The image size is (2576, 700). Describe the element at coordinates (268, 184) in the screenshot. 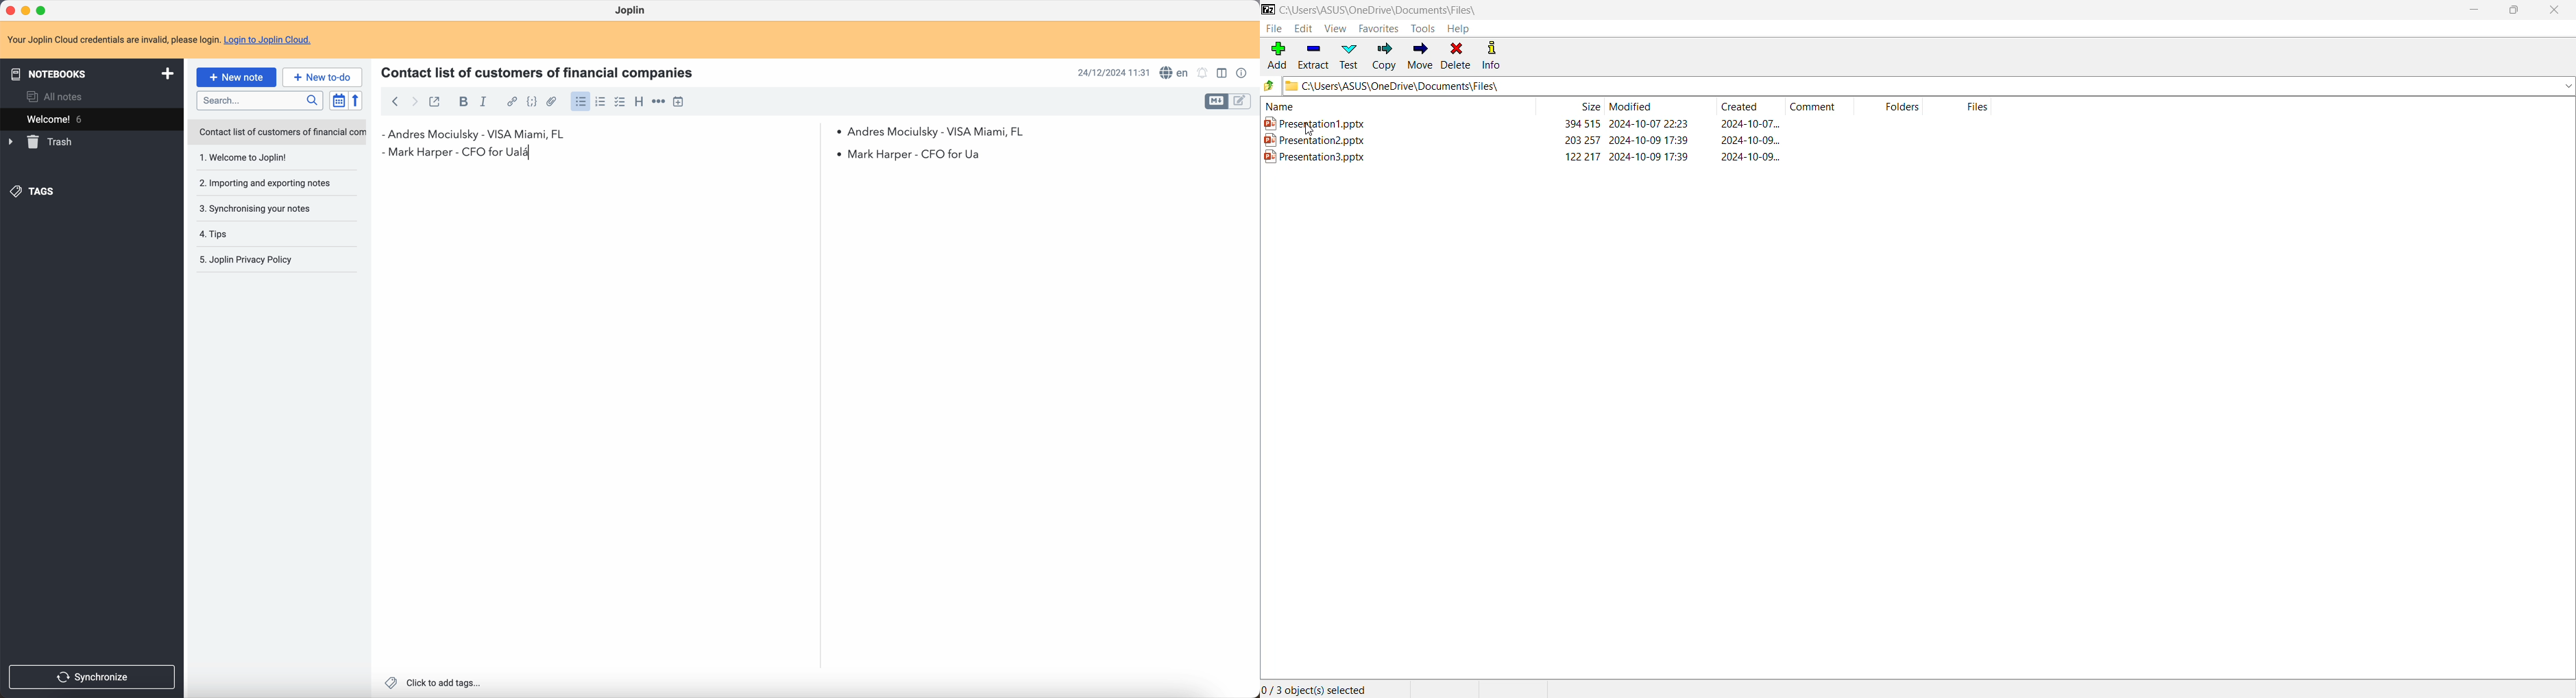

I see `2. Importing and exporting notes` at that location.